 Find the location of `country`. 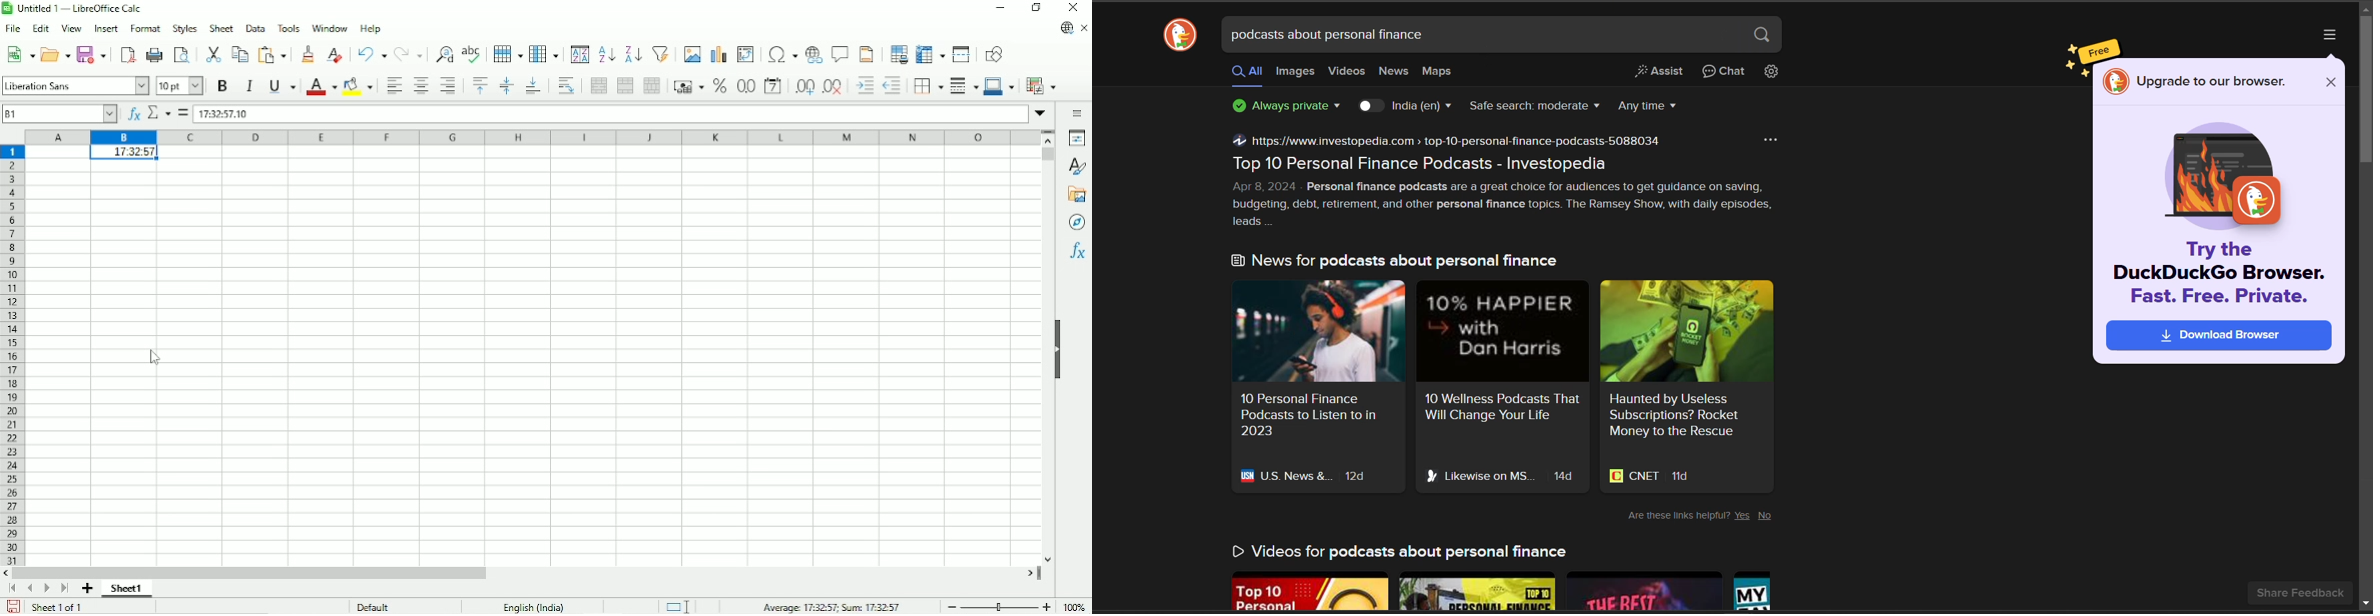

country is located at coordinates (1424, 107).